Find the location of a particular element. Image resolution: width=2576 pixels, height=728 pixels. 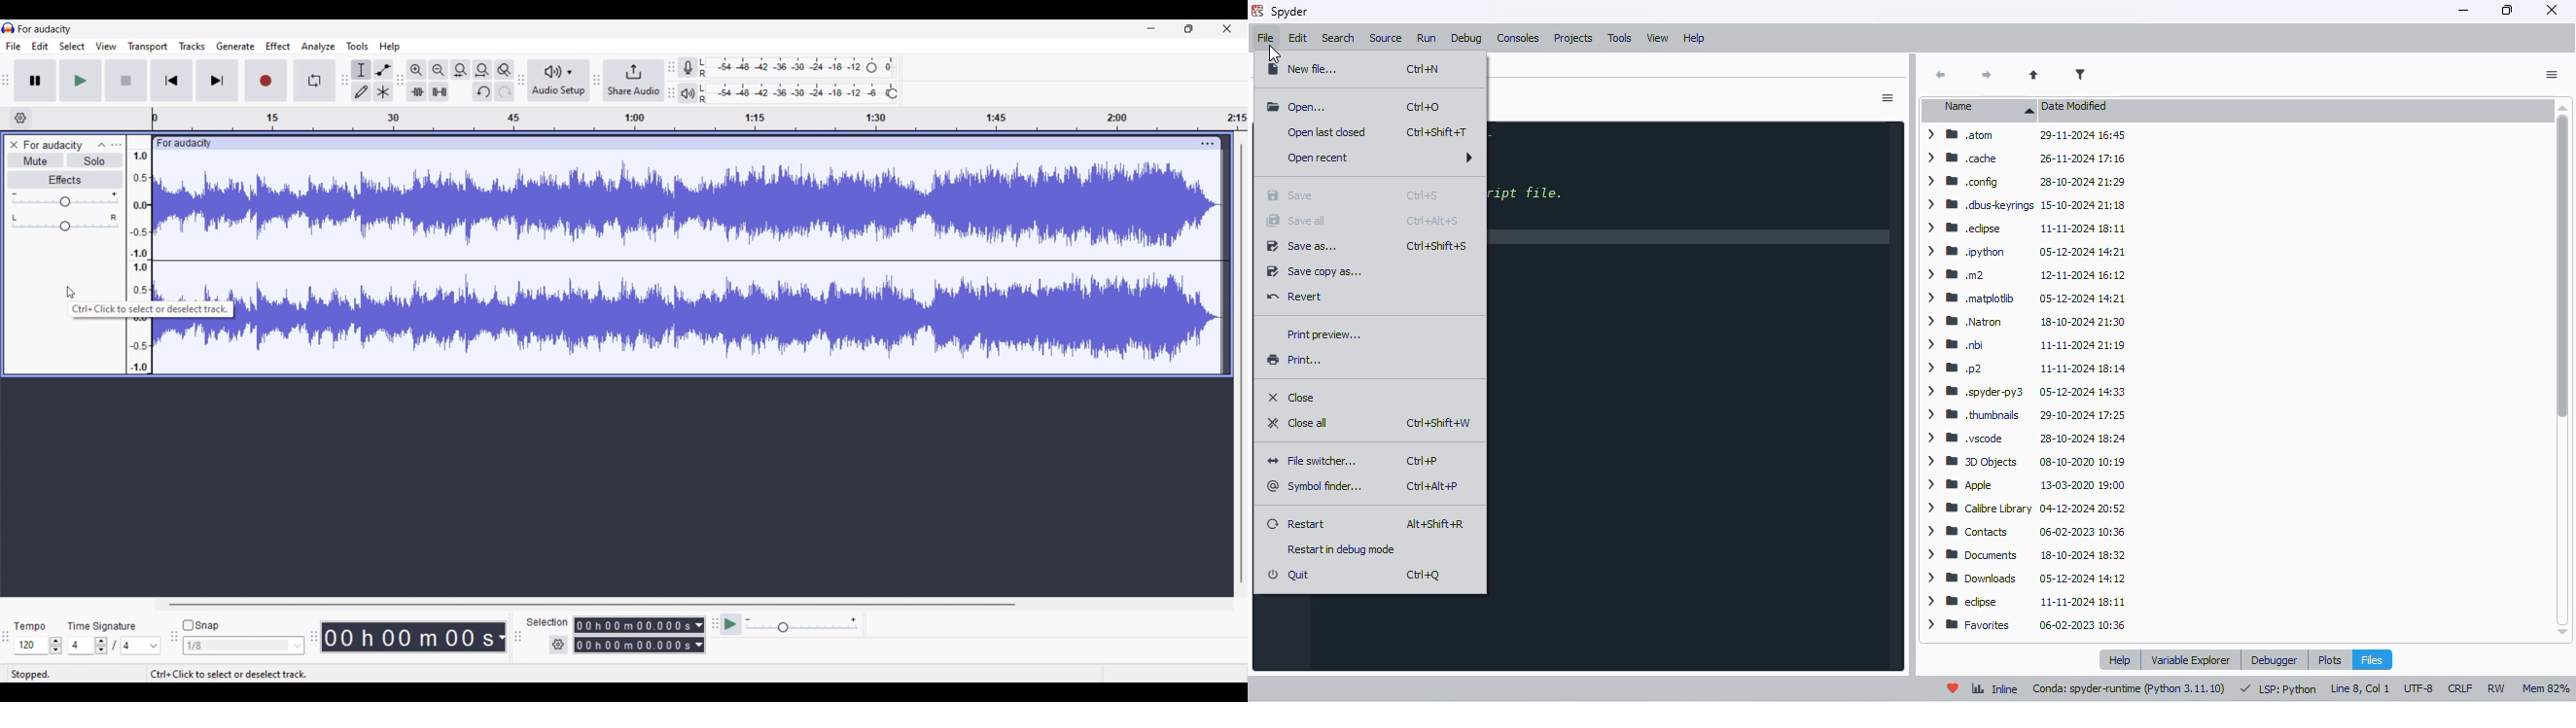

files is located at coordinates (2373, 660).